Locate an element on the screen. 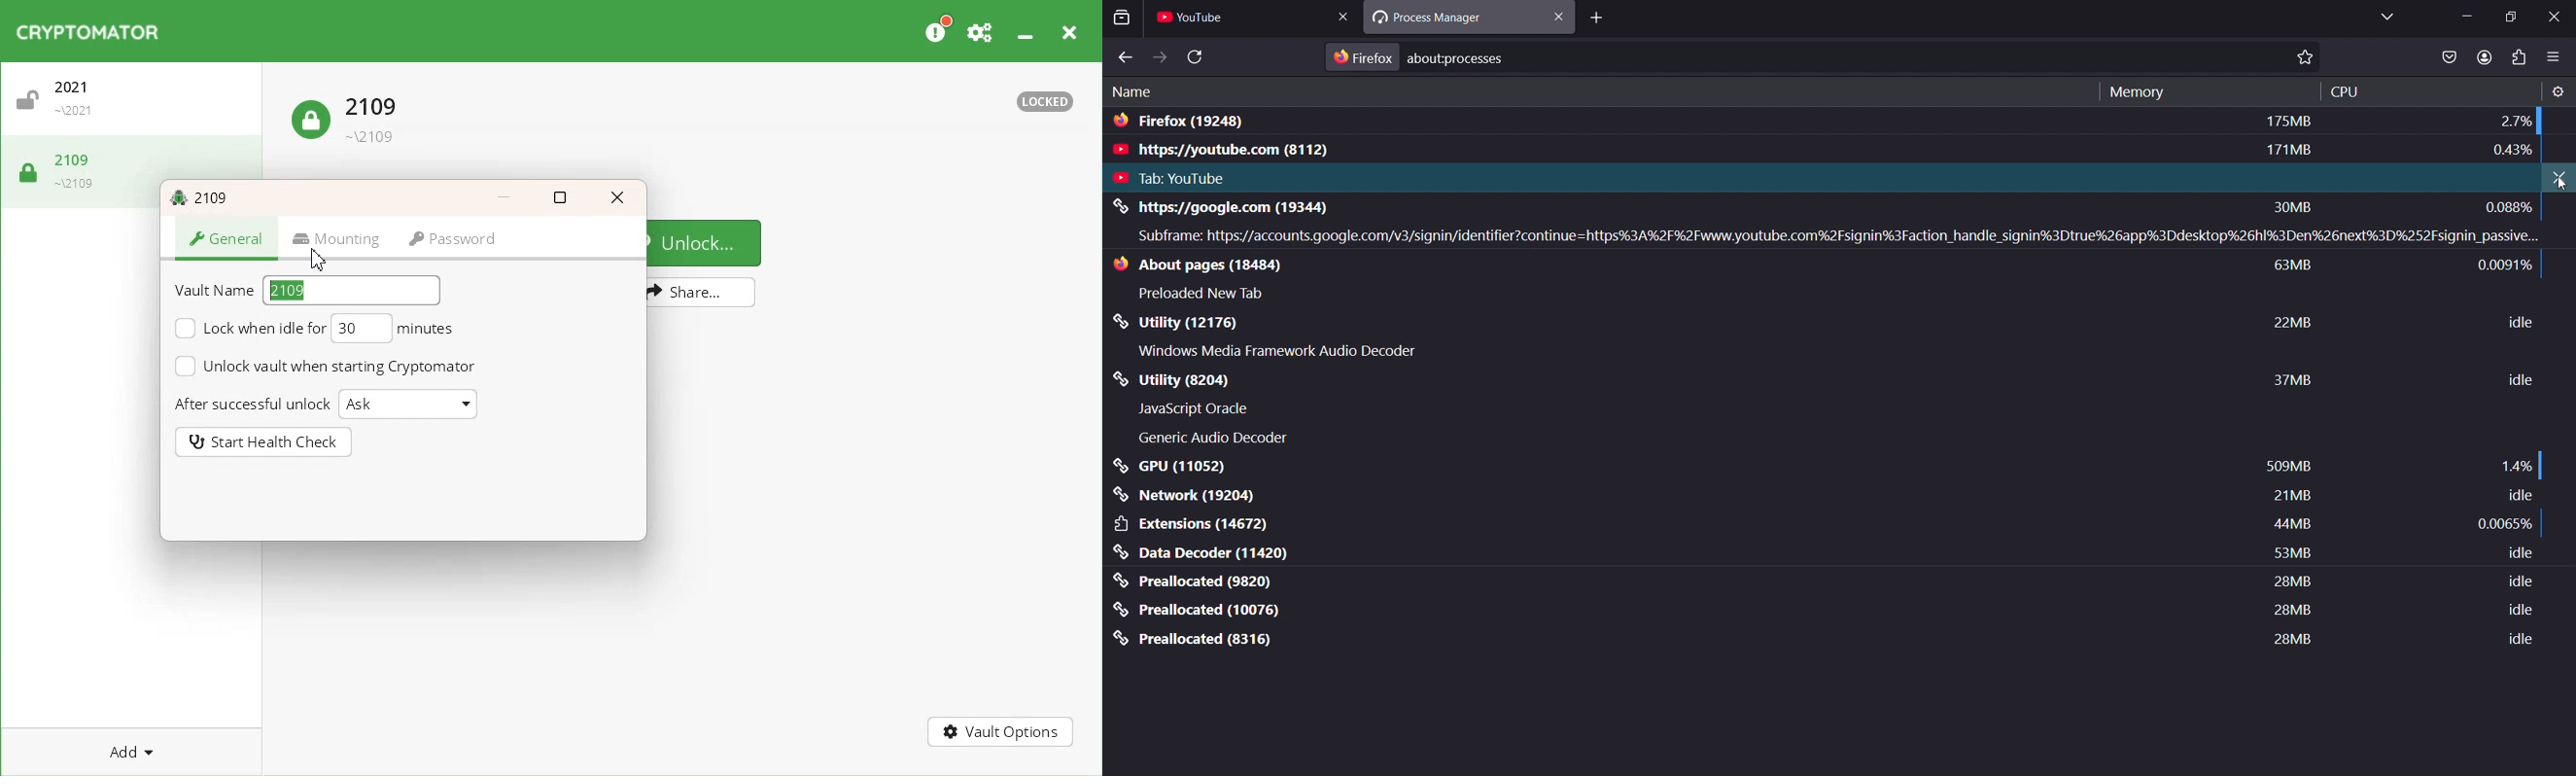 The width and height of the screenshot is (2576, 784). 63 MB is located at coordinates (2300, 267).